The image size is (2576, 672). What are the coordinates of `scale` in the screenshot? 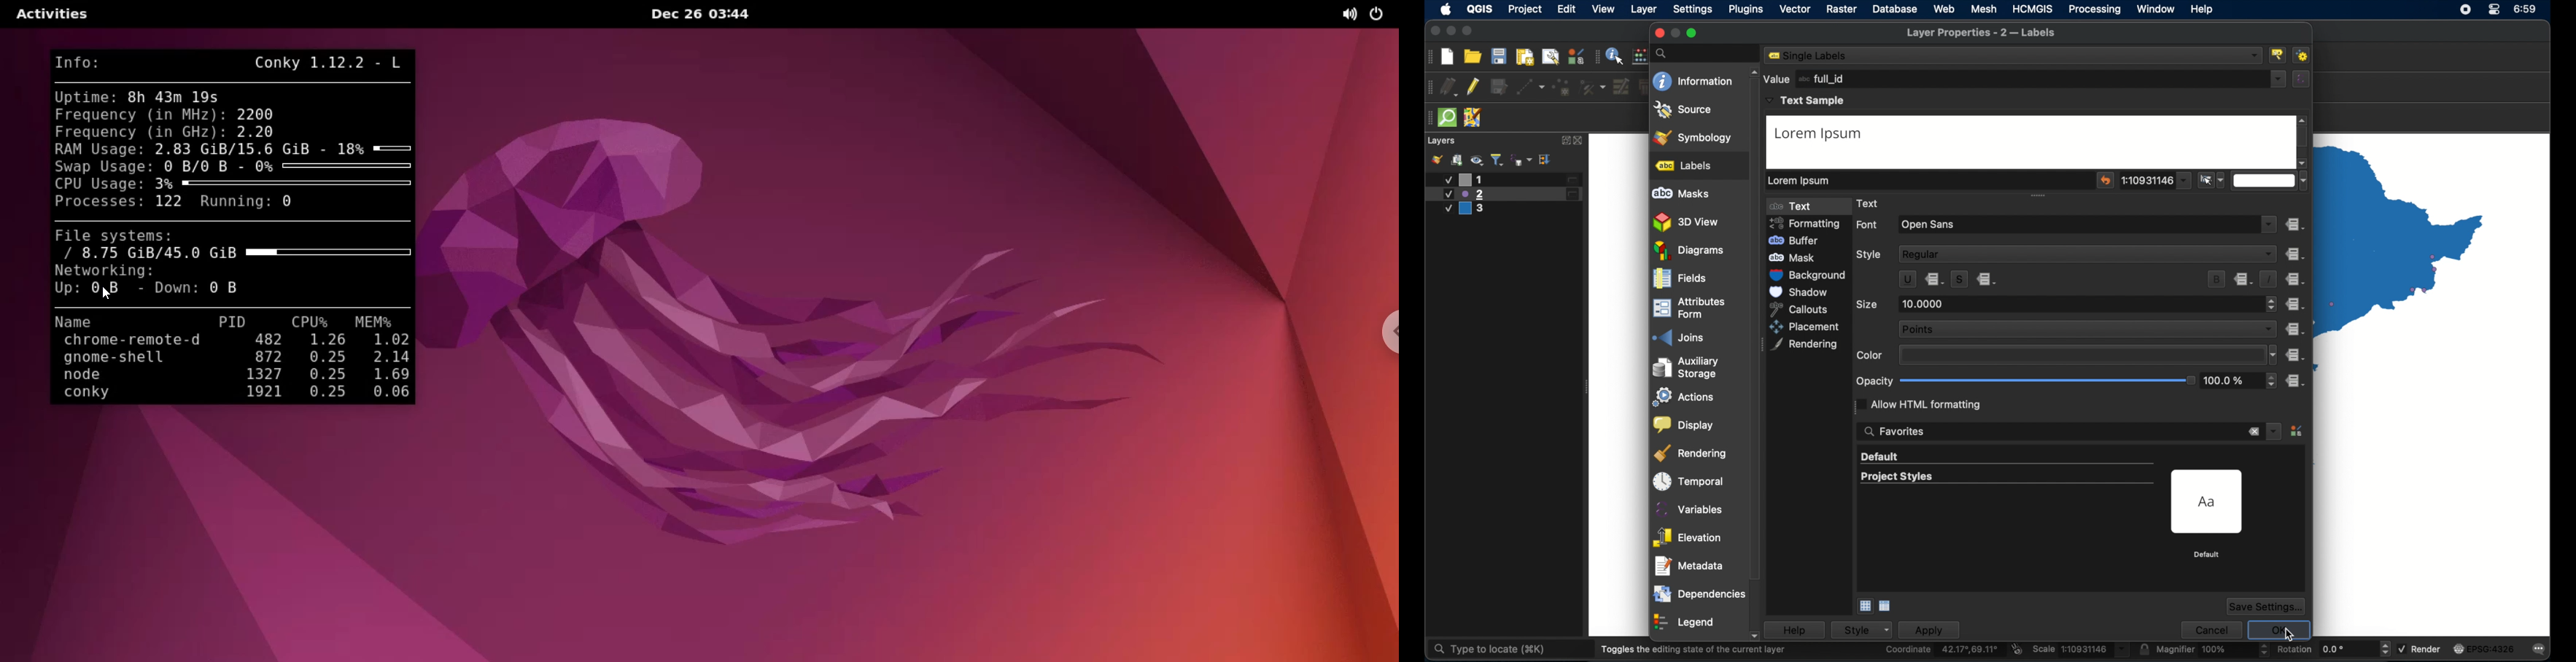 It's located at (2081, 650).